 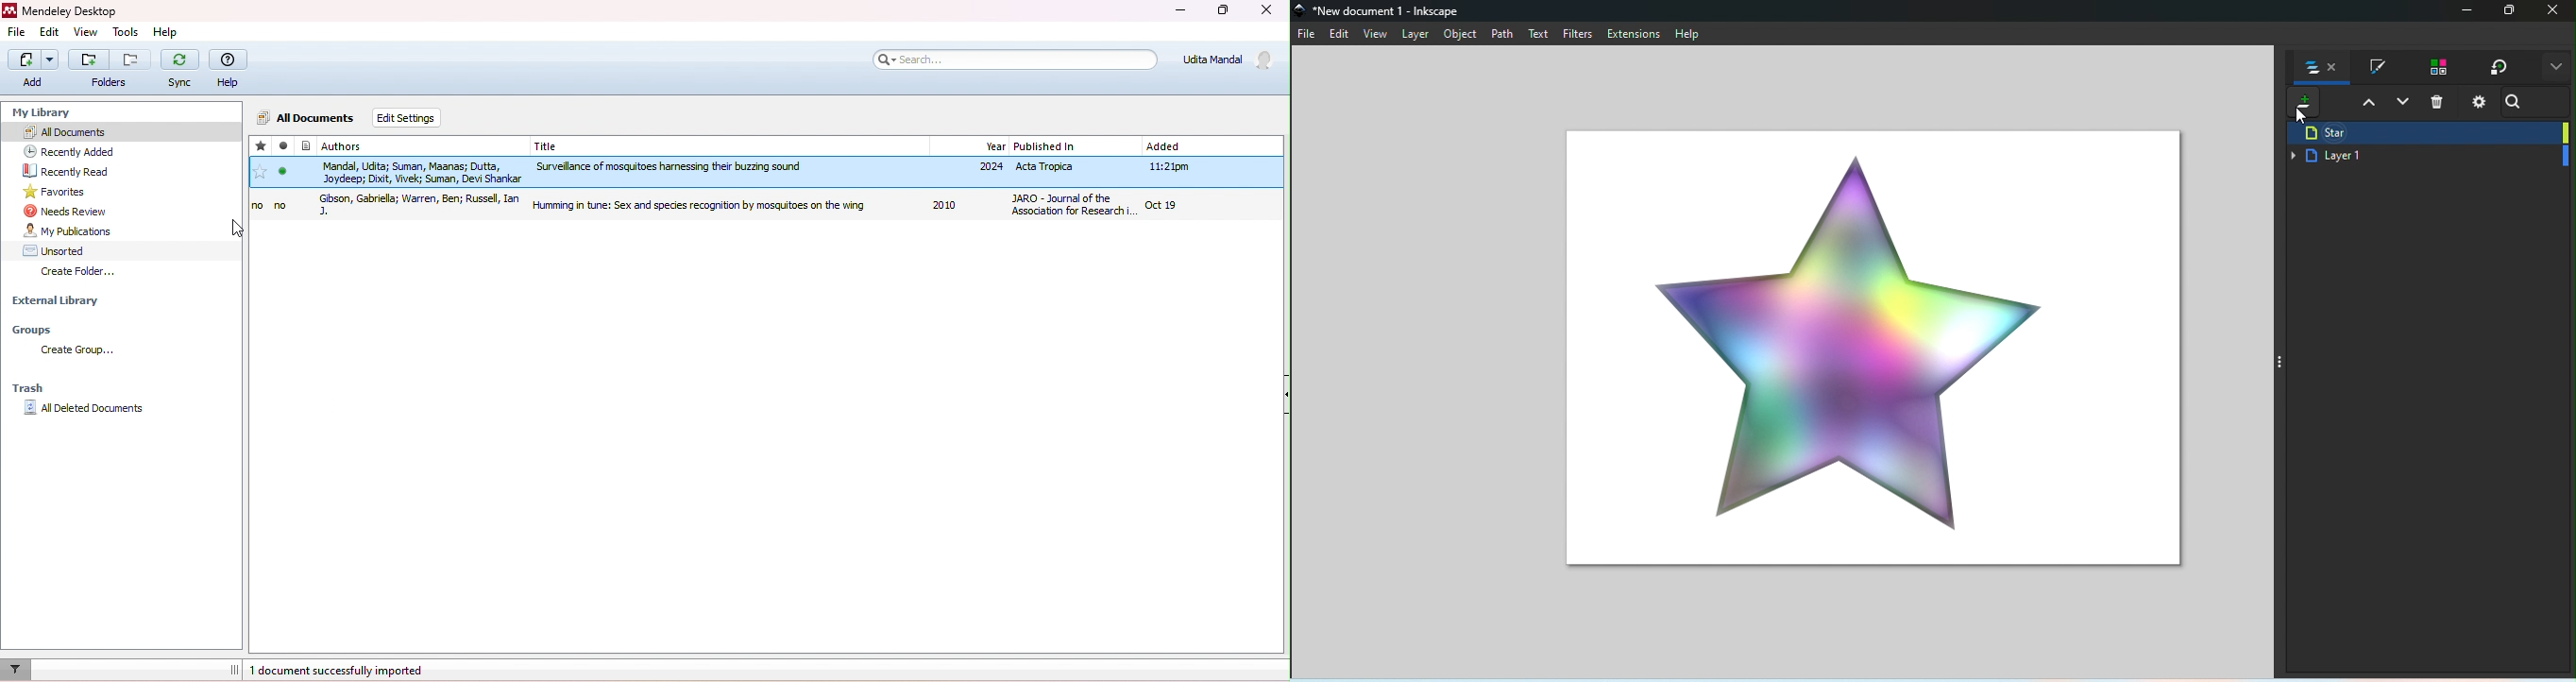 What do you see at coordinates (1378, 34) in the screenshot?
I see `View` at bounding box center [1378, 34].